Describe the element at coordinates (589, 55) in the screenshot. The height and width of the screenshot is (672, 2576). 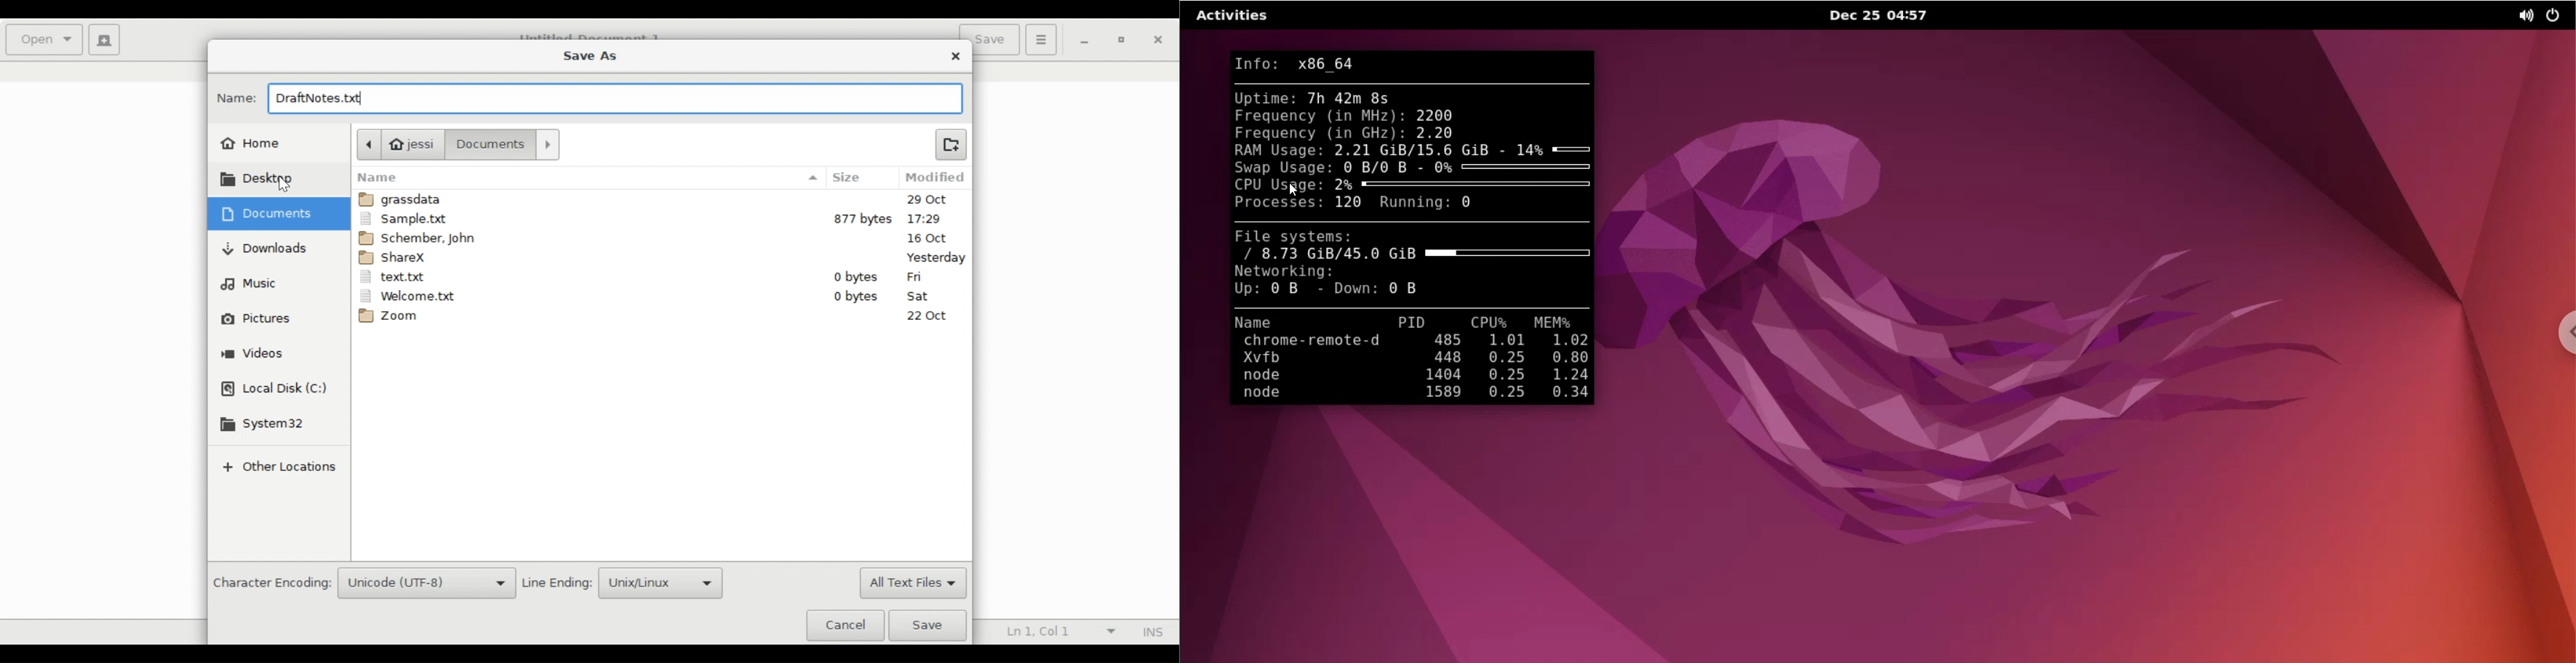
I see `Save As` at that location.